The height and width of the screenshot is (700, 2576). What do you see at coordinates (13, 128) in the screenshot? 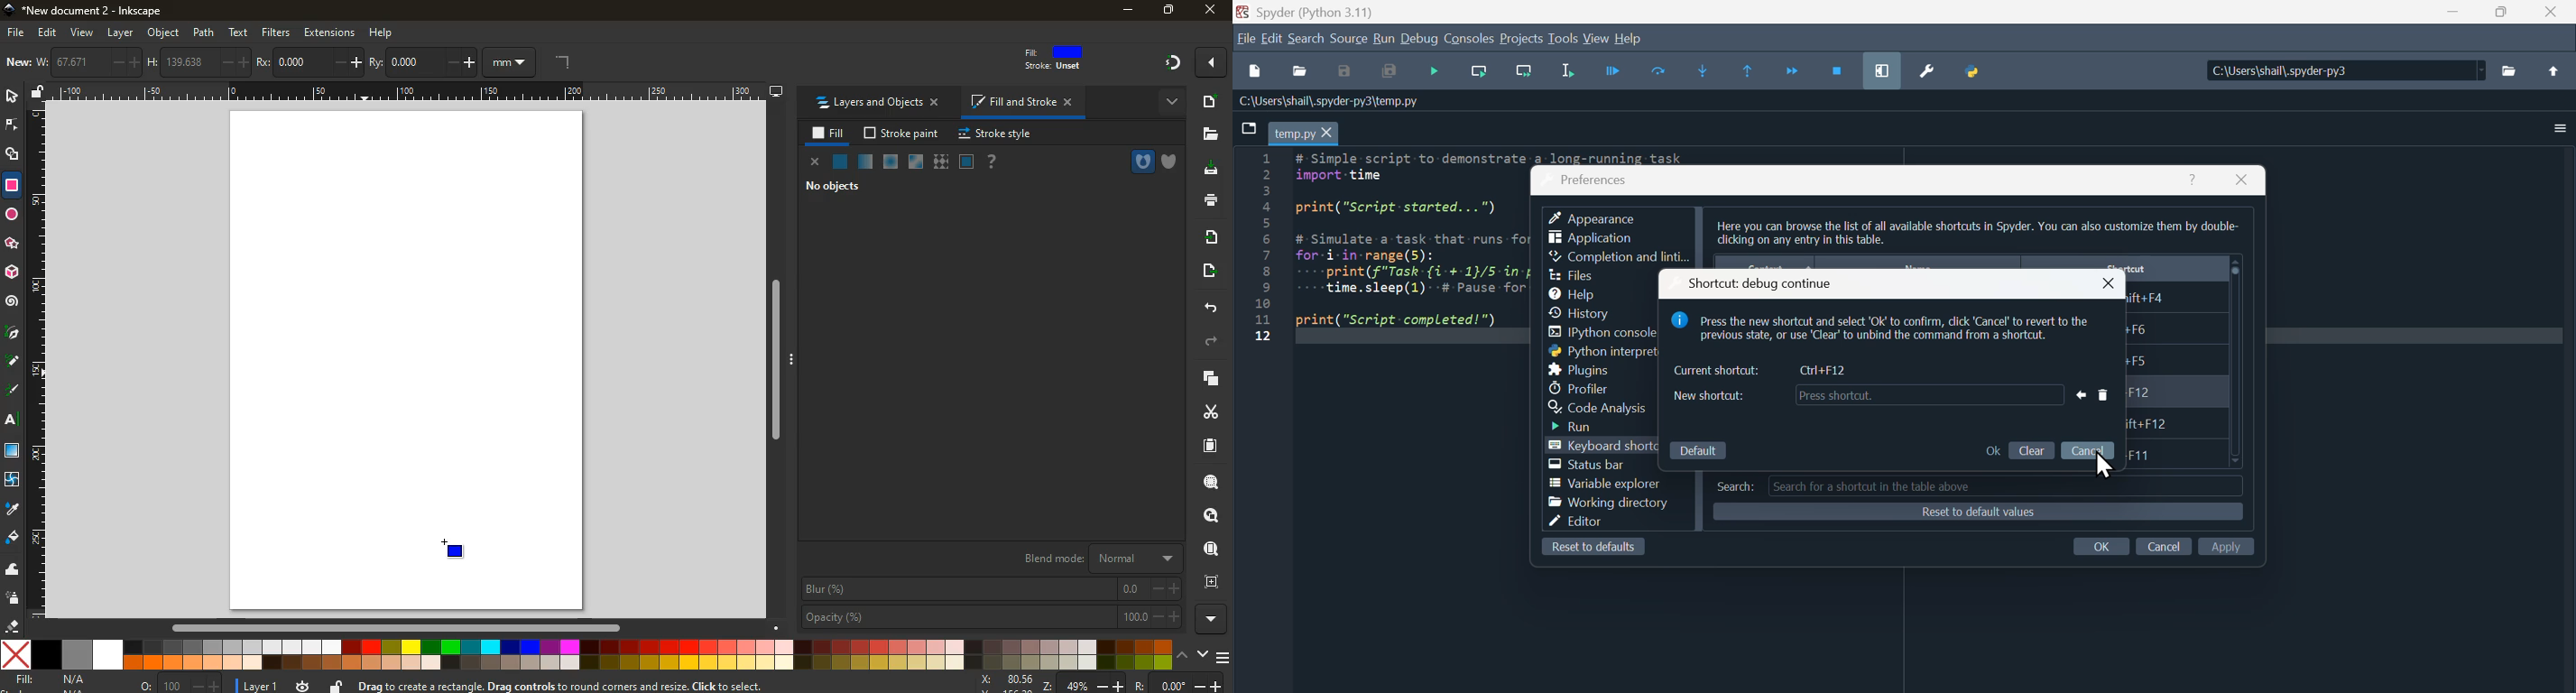
I see `edge` at bounding box center [13, 128].